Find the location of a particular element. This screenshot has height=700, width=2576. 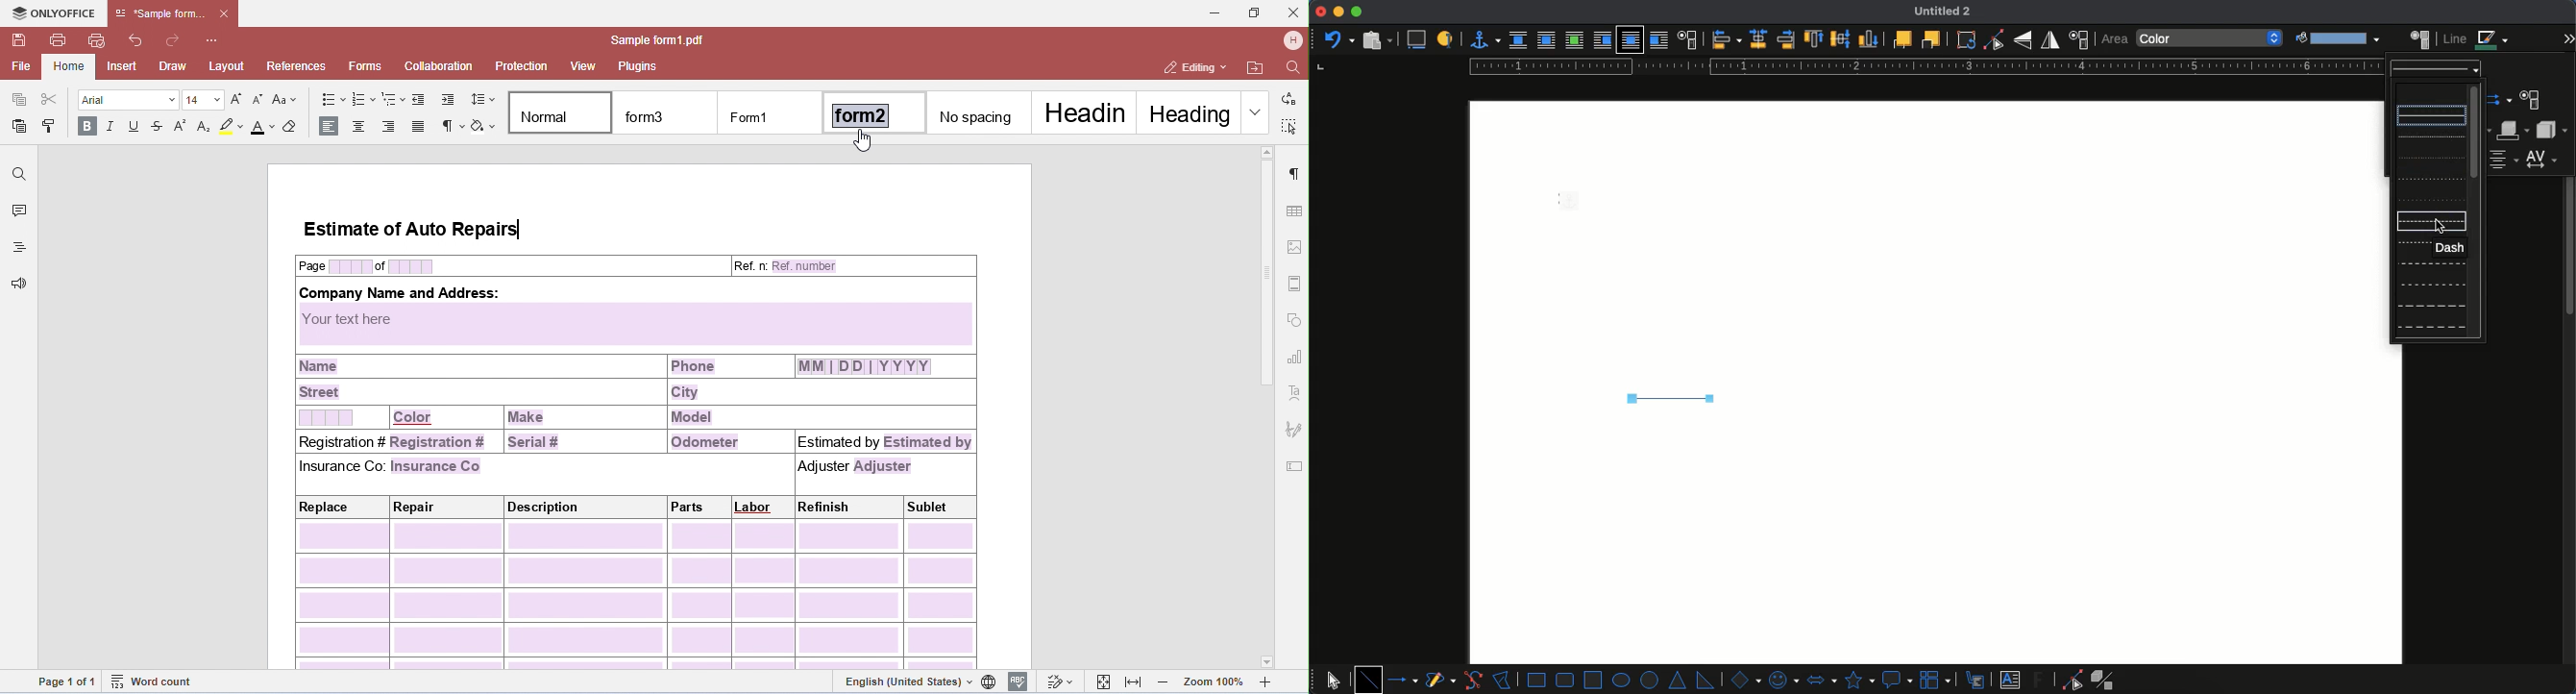

extrusion is located at coordinates (2106, 680).